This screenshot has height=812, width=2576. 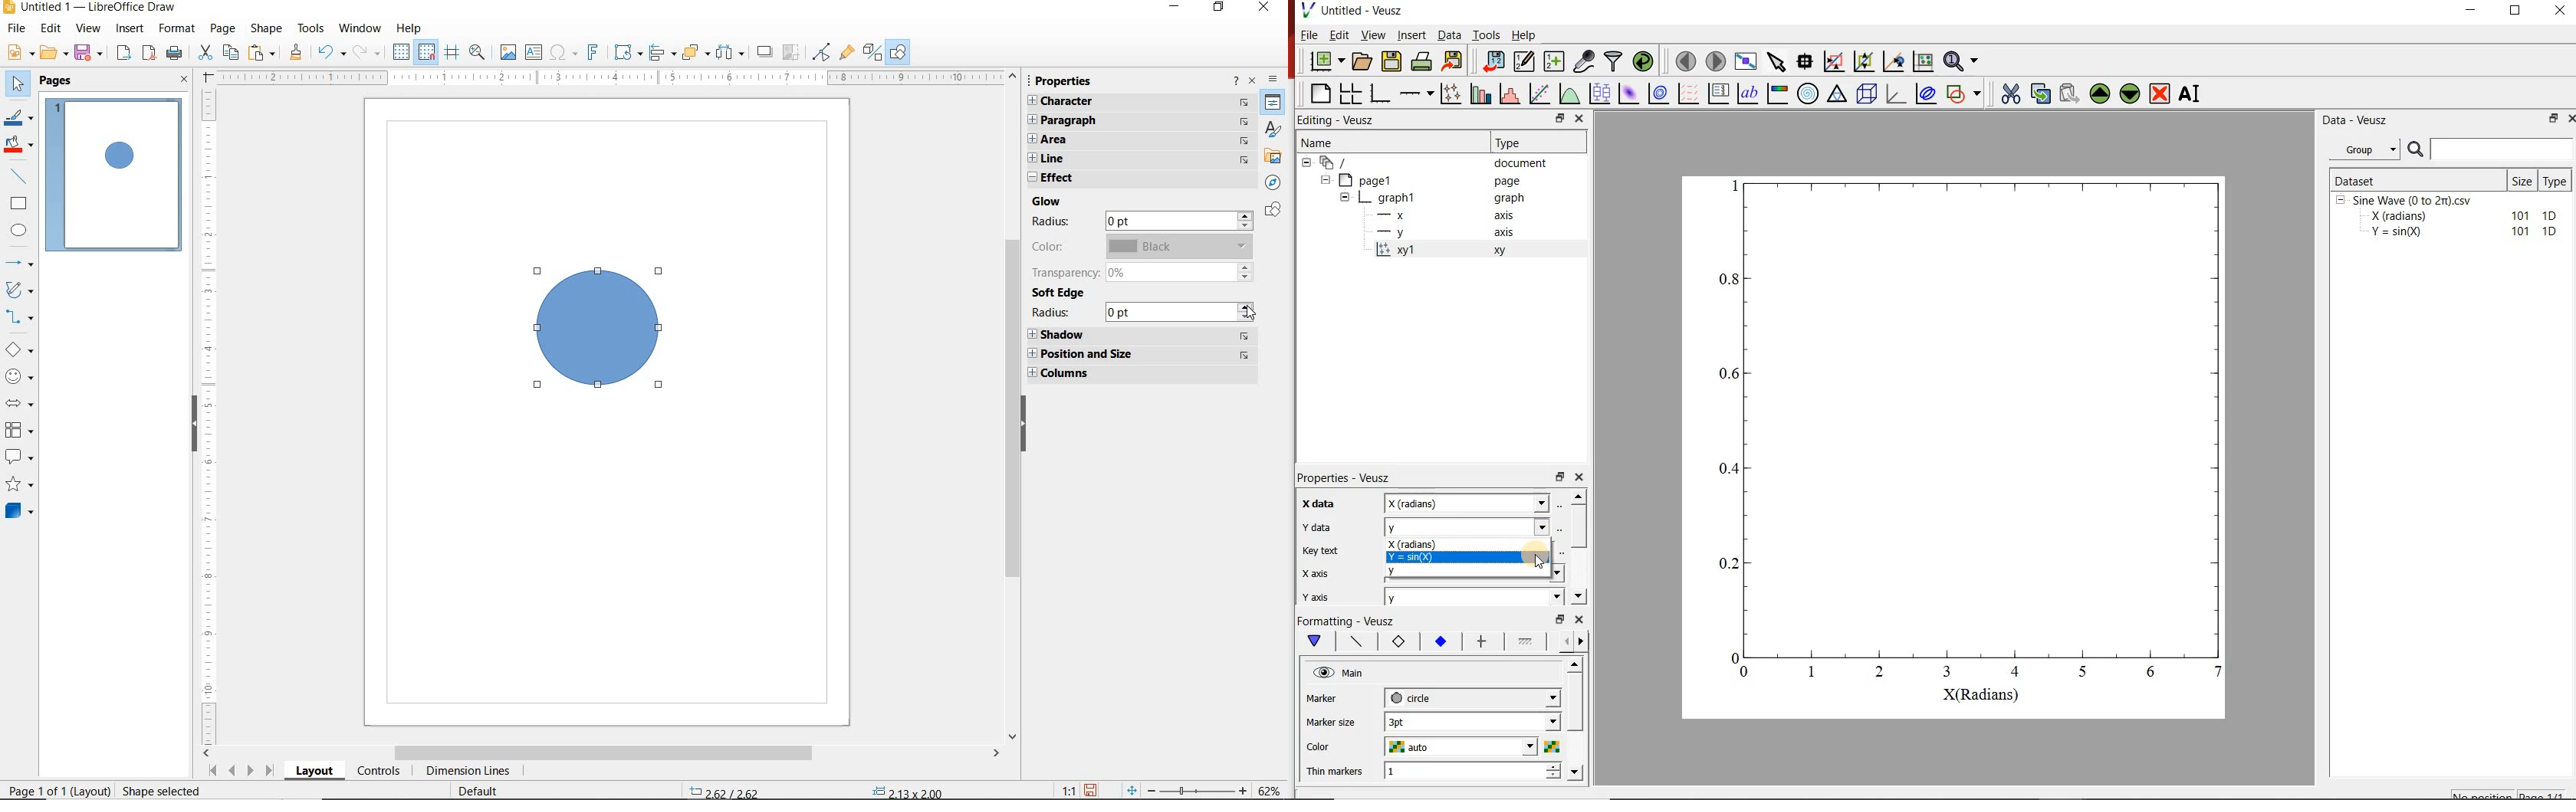 What do you see at coordinates (1273, 78) in the screenshot?
I see `SIDEBAR SETTINGS` at bounding box center [1273, 78].